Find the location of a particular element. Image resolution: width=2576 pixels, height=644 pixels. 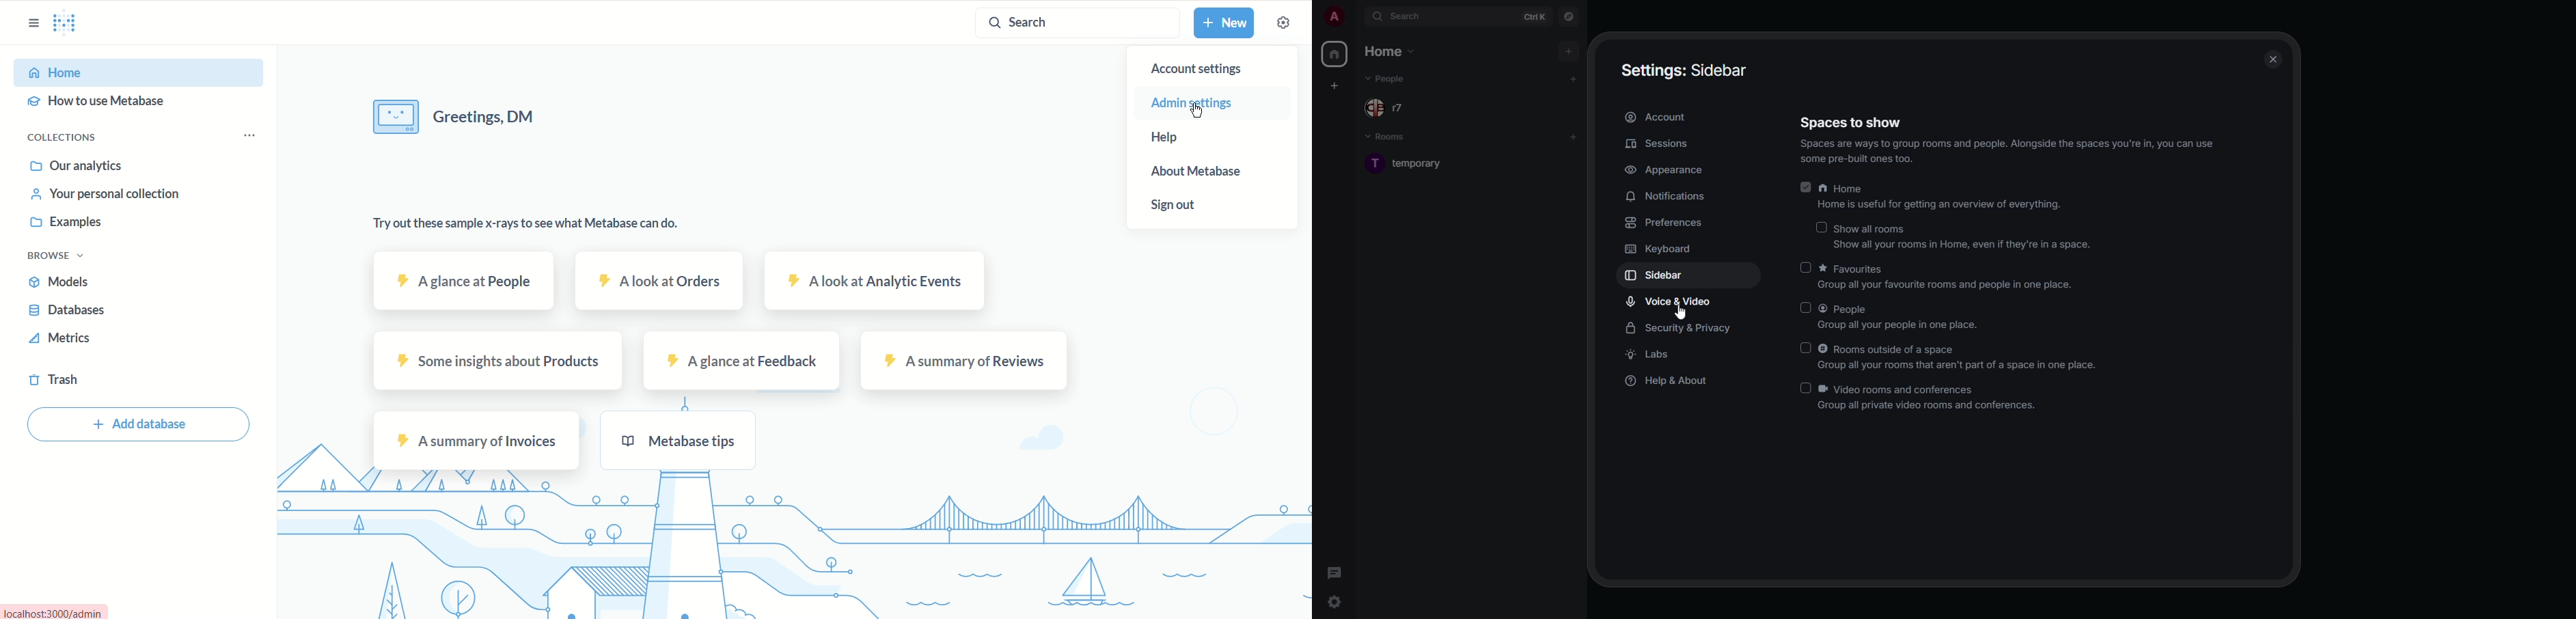

About metabase is located at coordinates (1194, 171).